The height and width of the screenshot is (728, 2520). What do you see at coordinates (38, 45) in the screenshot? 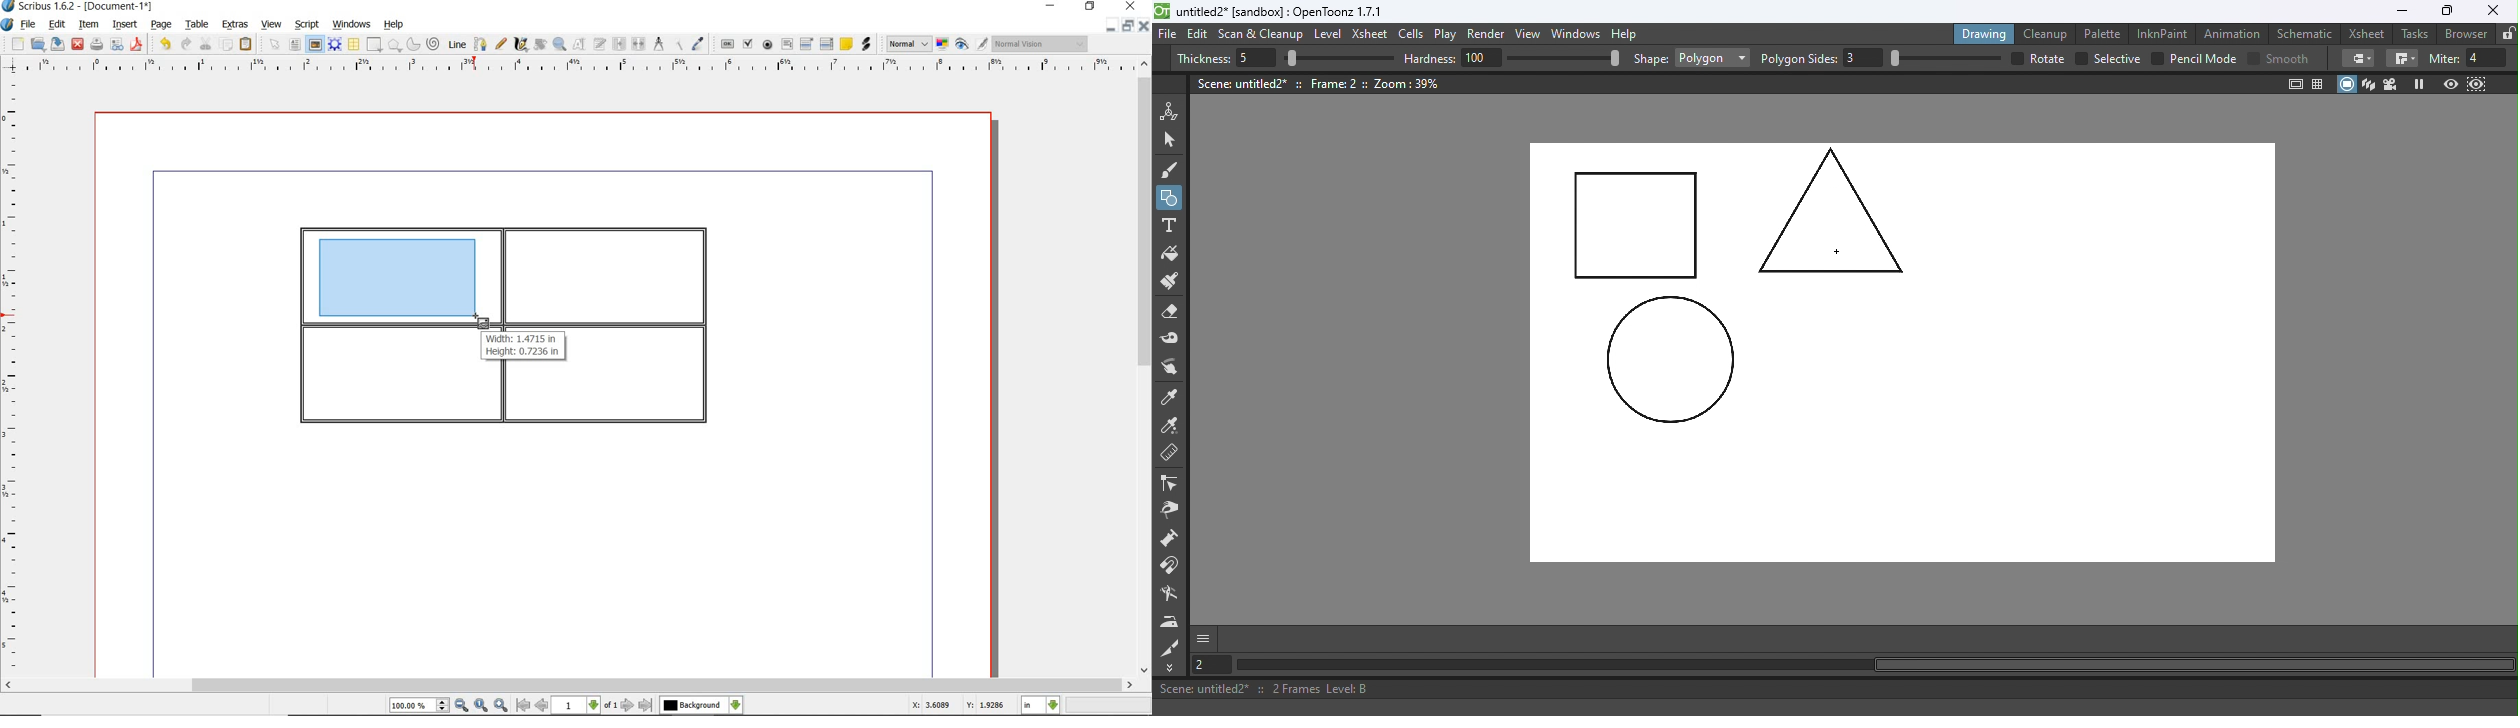
I see `open` at bounding box center [38, 45].